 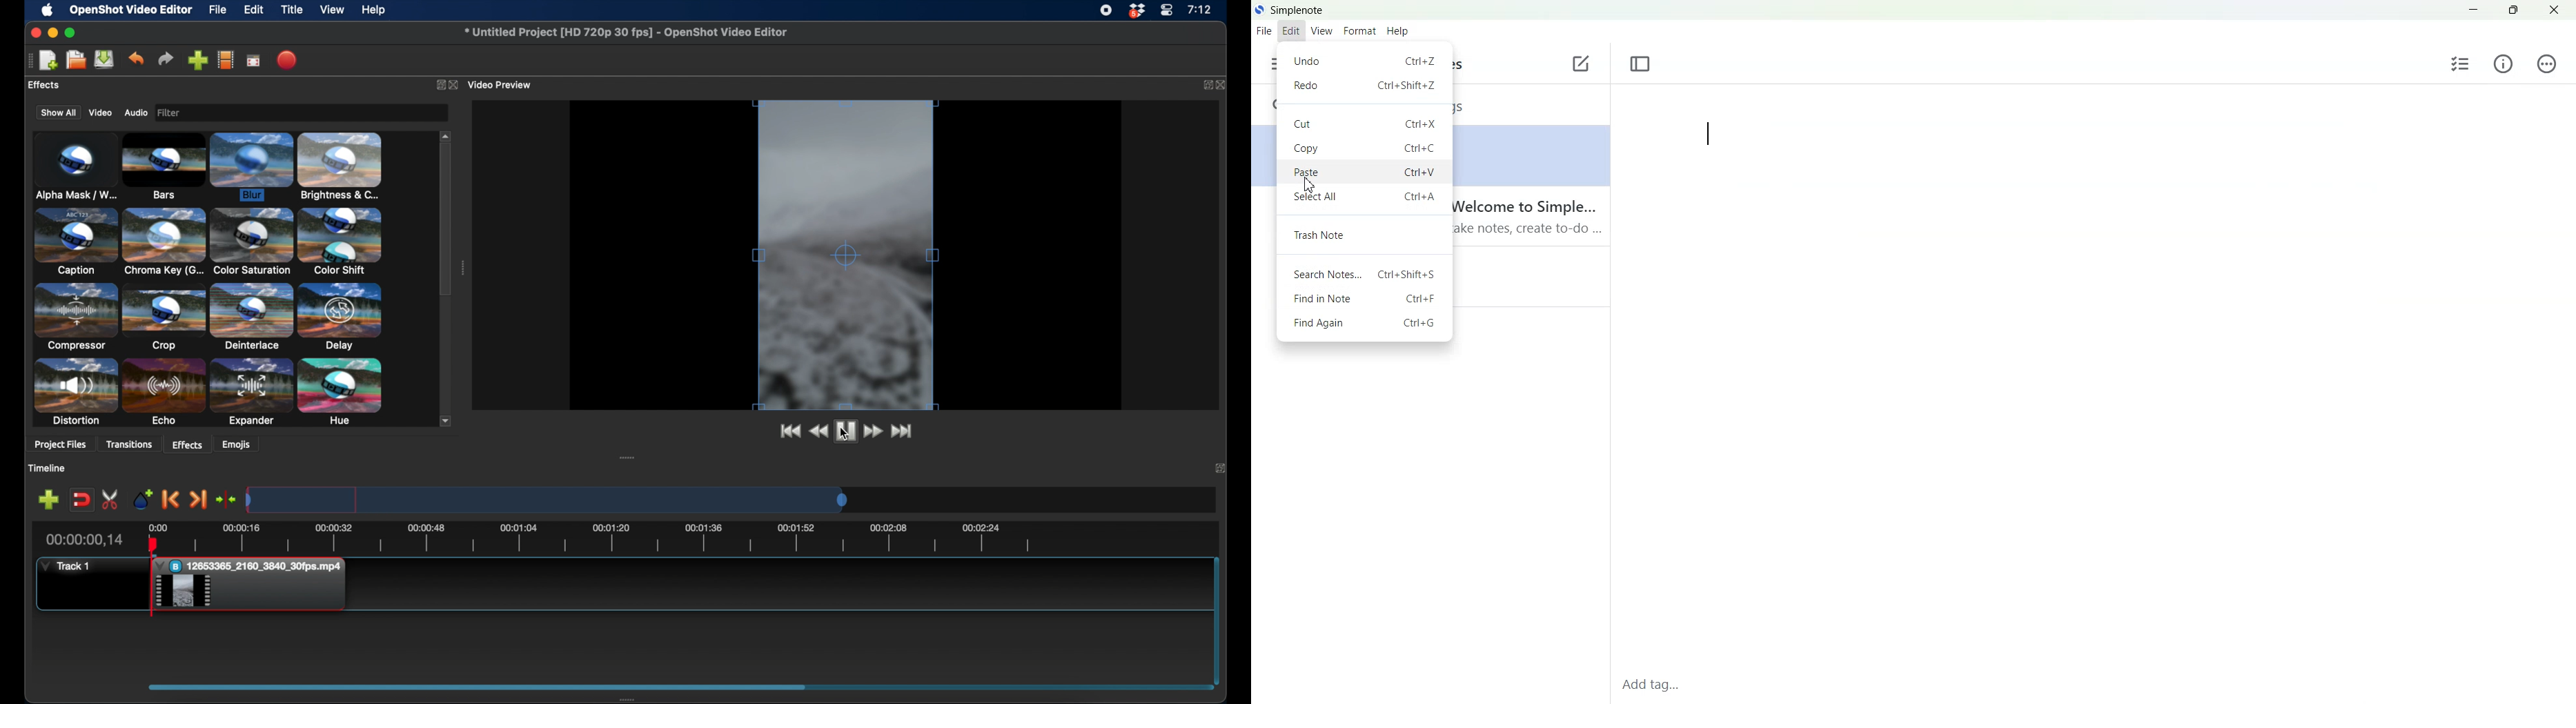 I want to click on current time indicator, so click(x=85, y=540).